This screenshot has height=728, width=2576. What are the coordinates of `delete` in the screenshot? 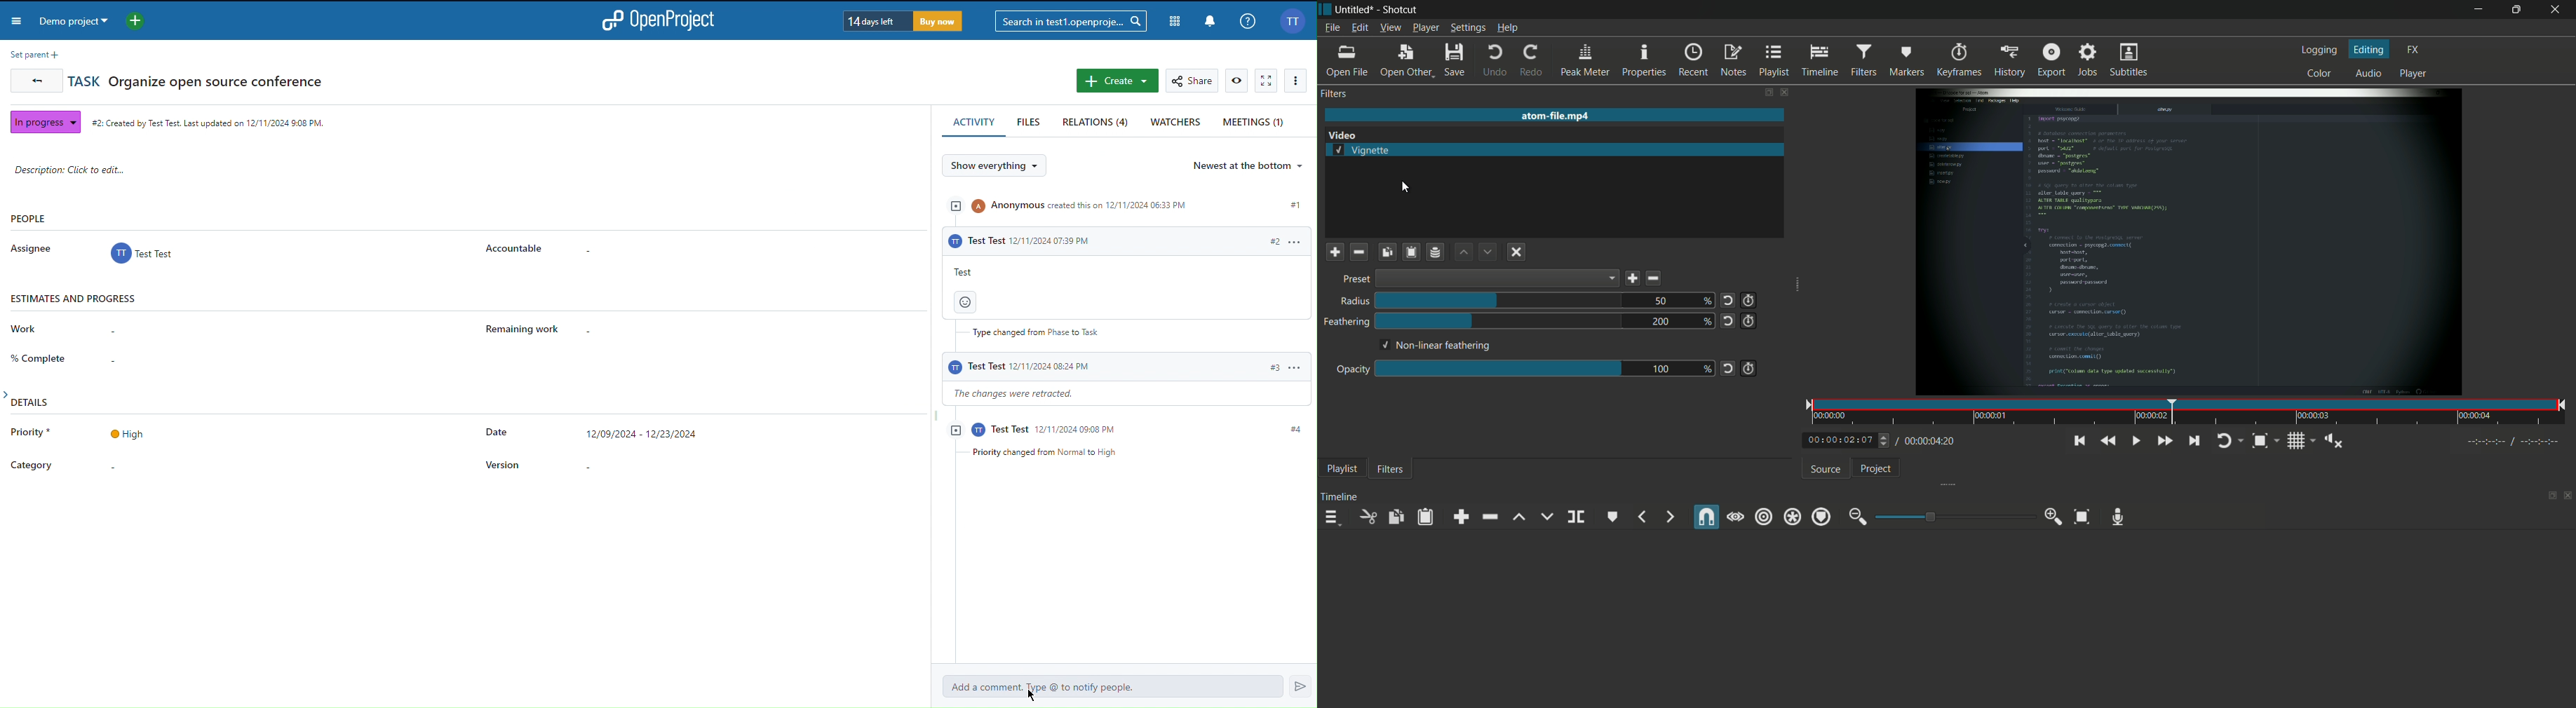 It's located at (1654, 278).